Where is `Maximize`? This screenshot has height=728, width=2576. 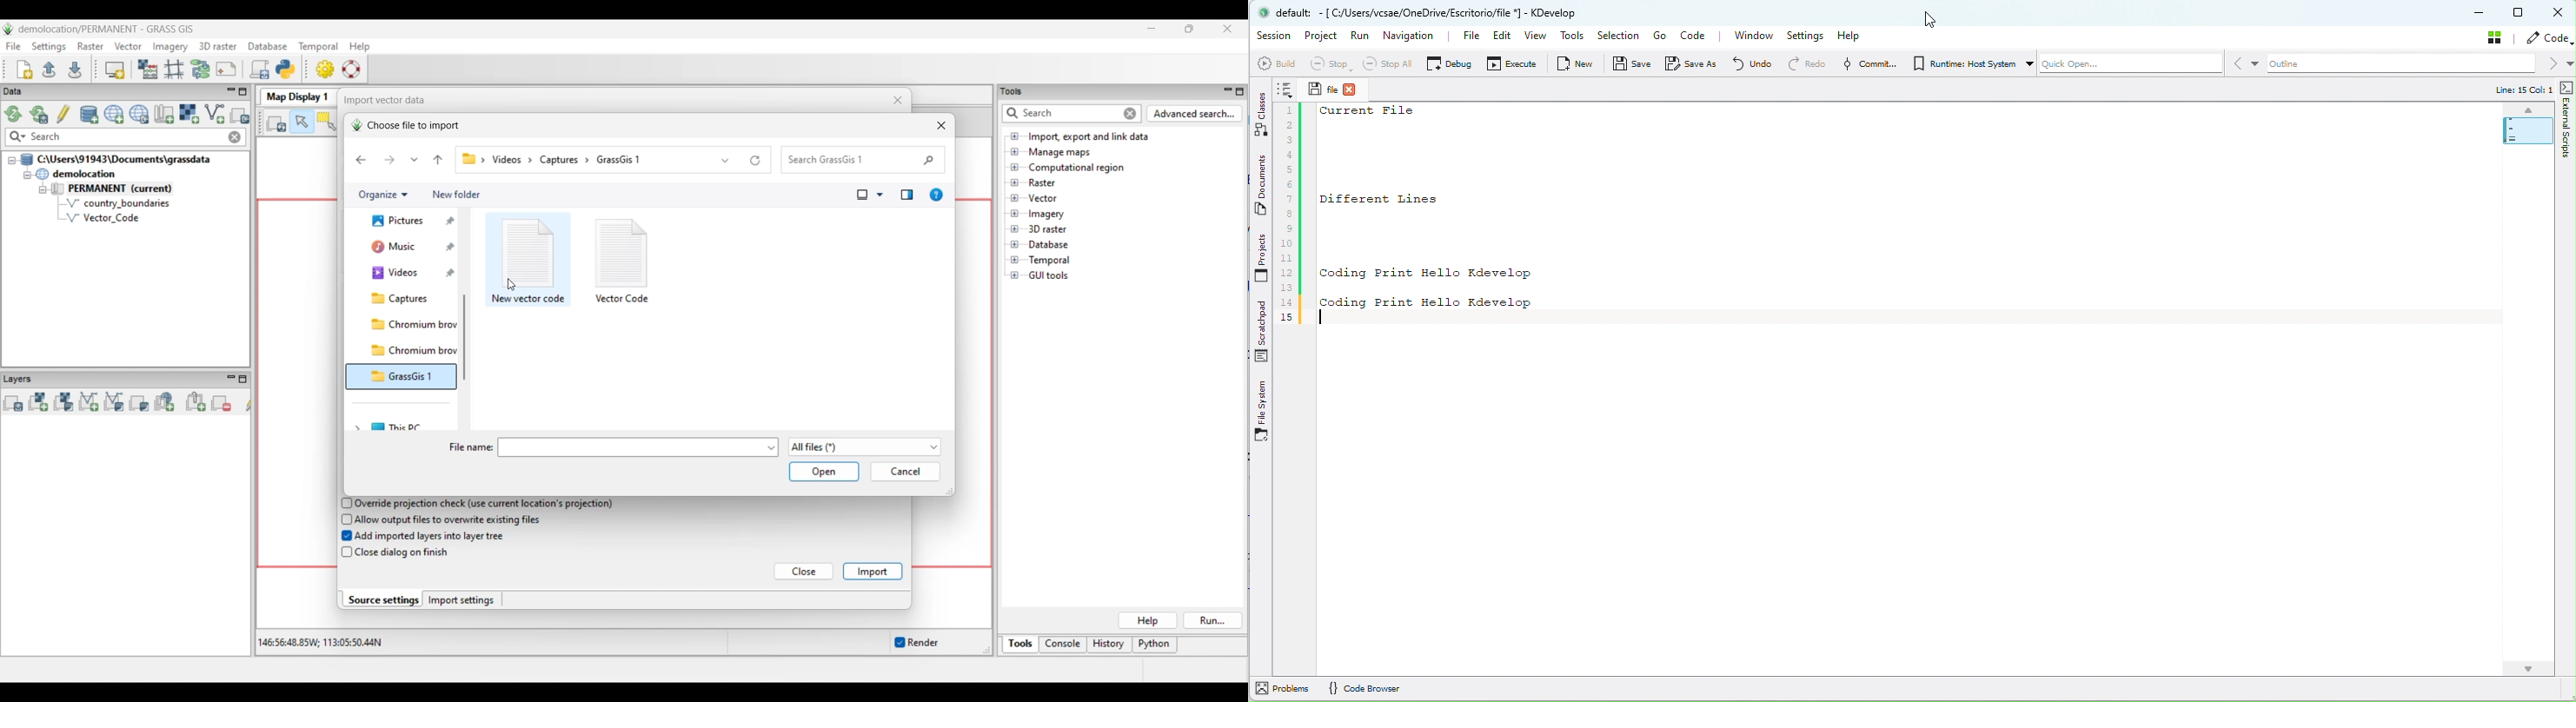 Maximize is located at coordinates (2520, 12).